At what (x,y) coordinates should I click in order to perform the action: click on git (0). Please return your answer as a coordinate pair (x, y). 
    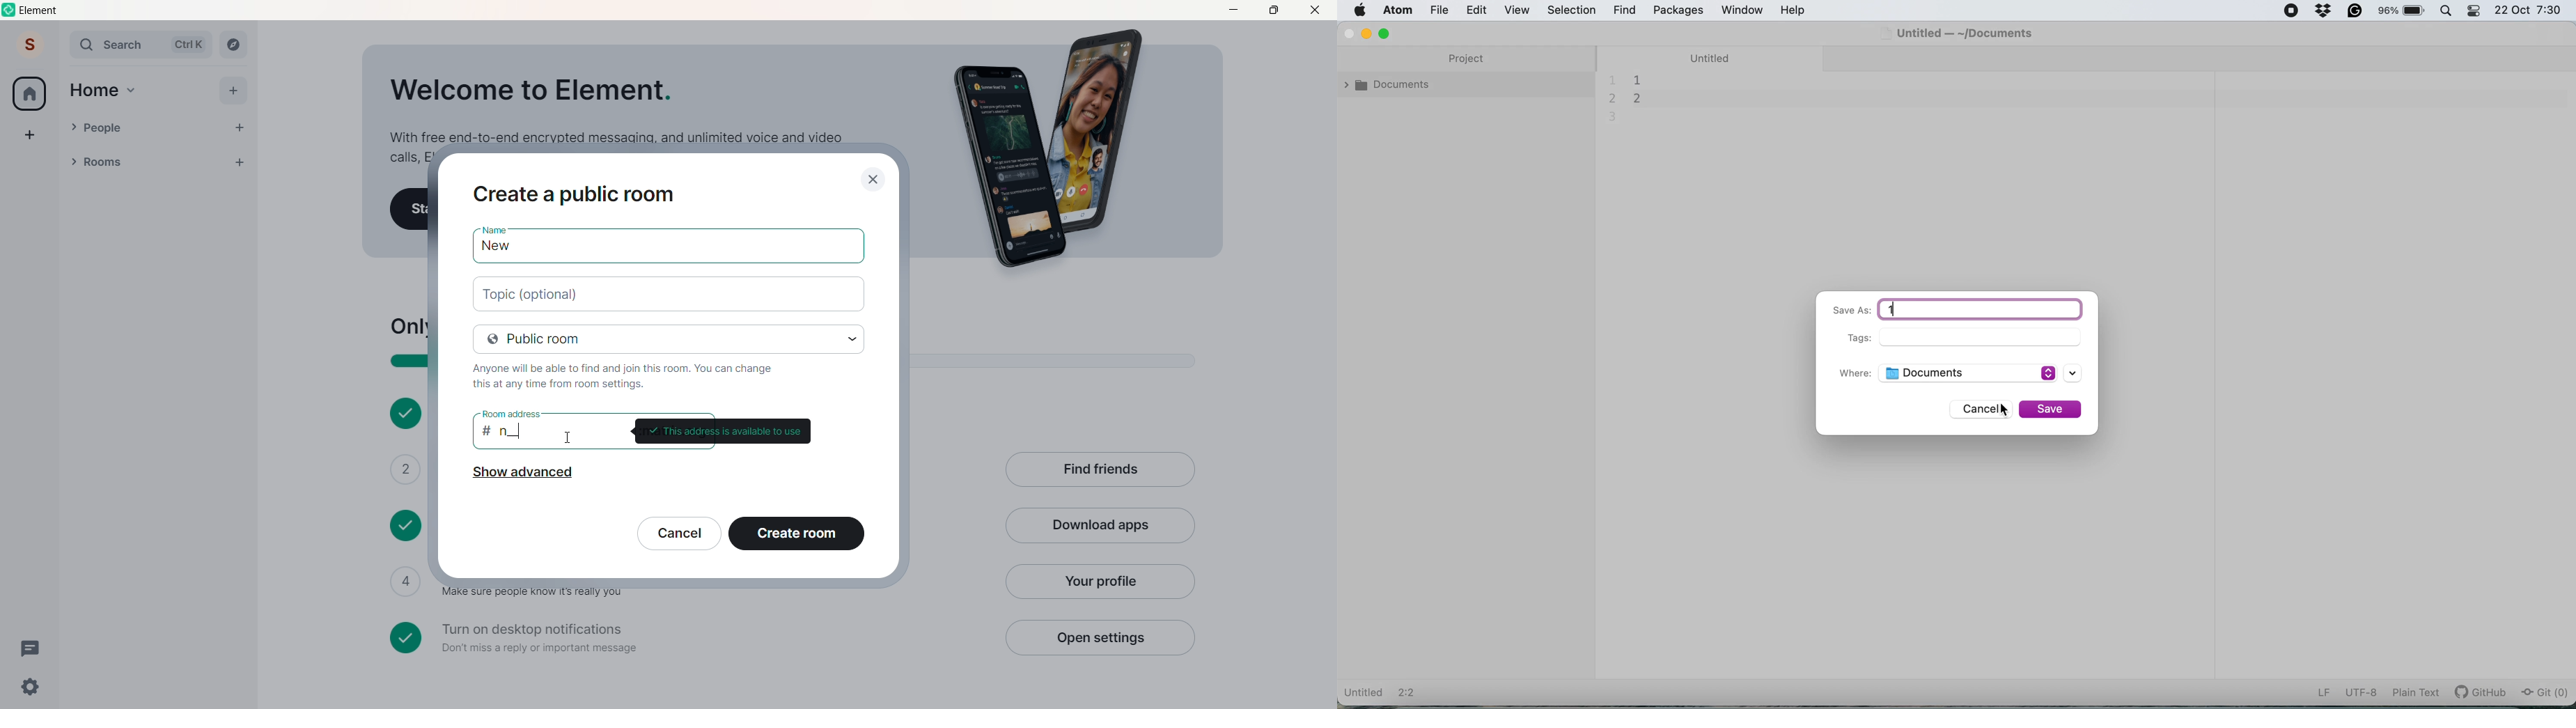
    Looking at the image, I should click on (2544, 693).